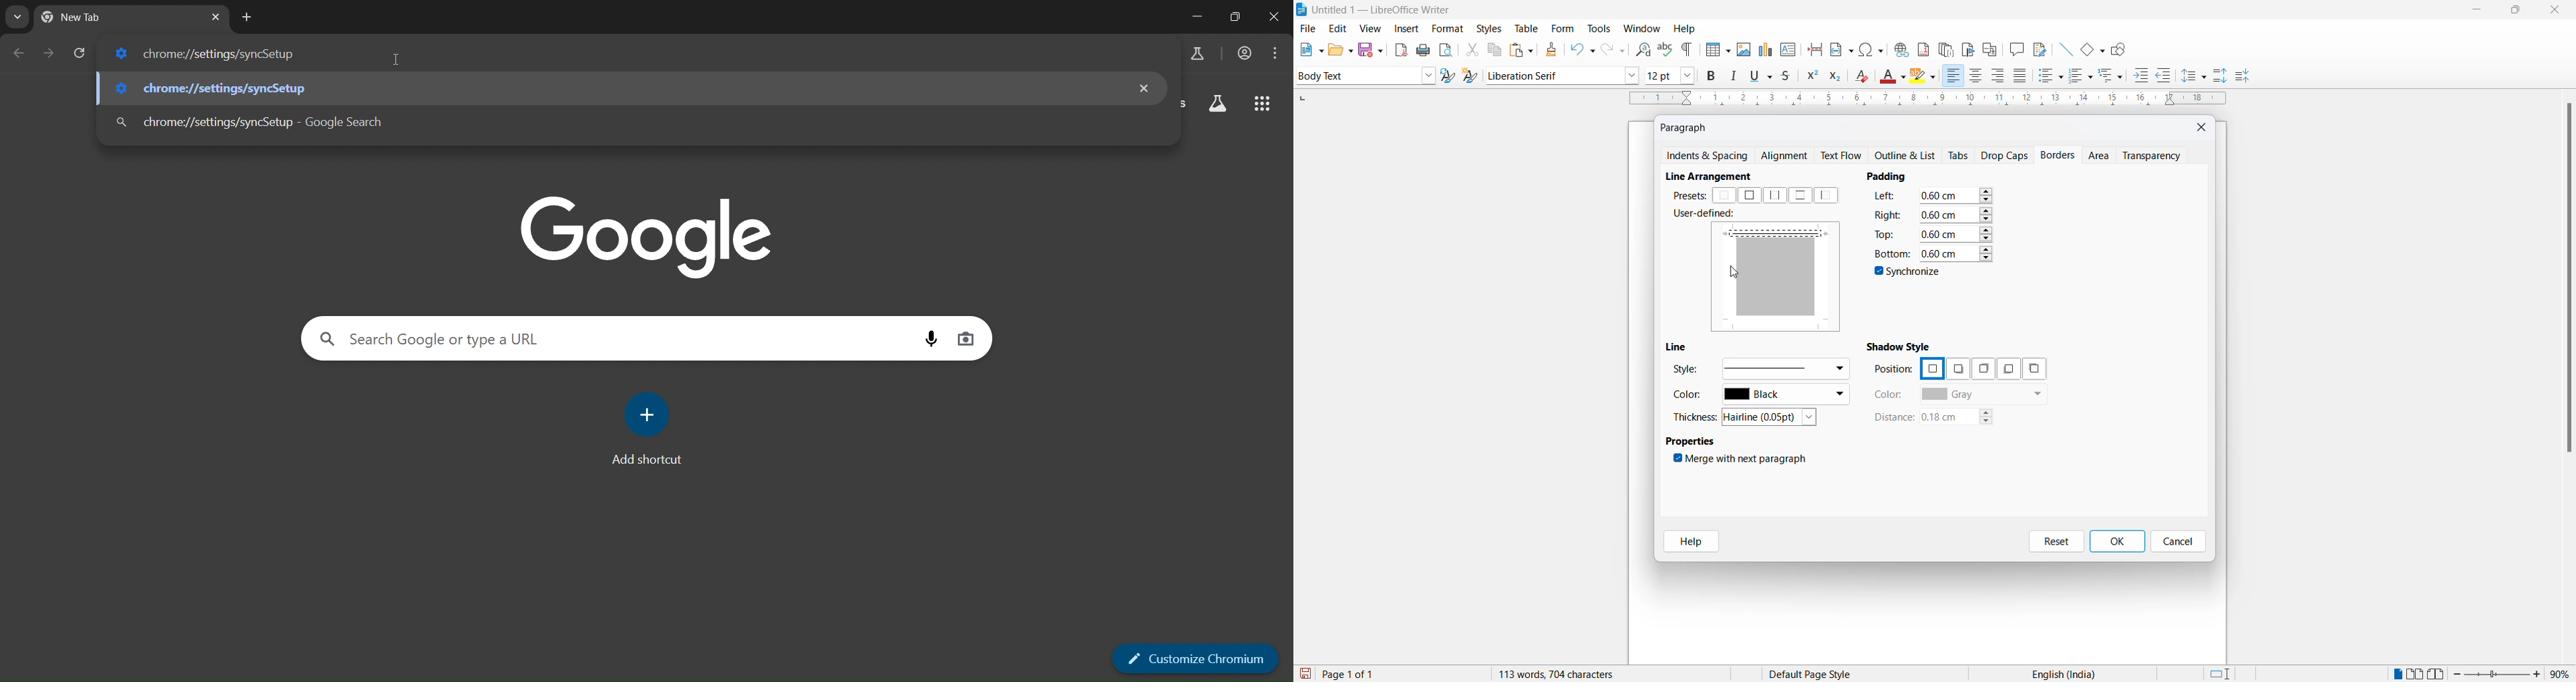  I want to click on styling dropdown button, so click(1428, 76).